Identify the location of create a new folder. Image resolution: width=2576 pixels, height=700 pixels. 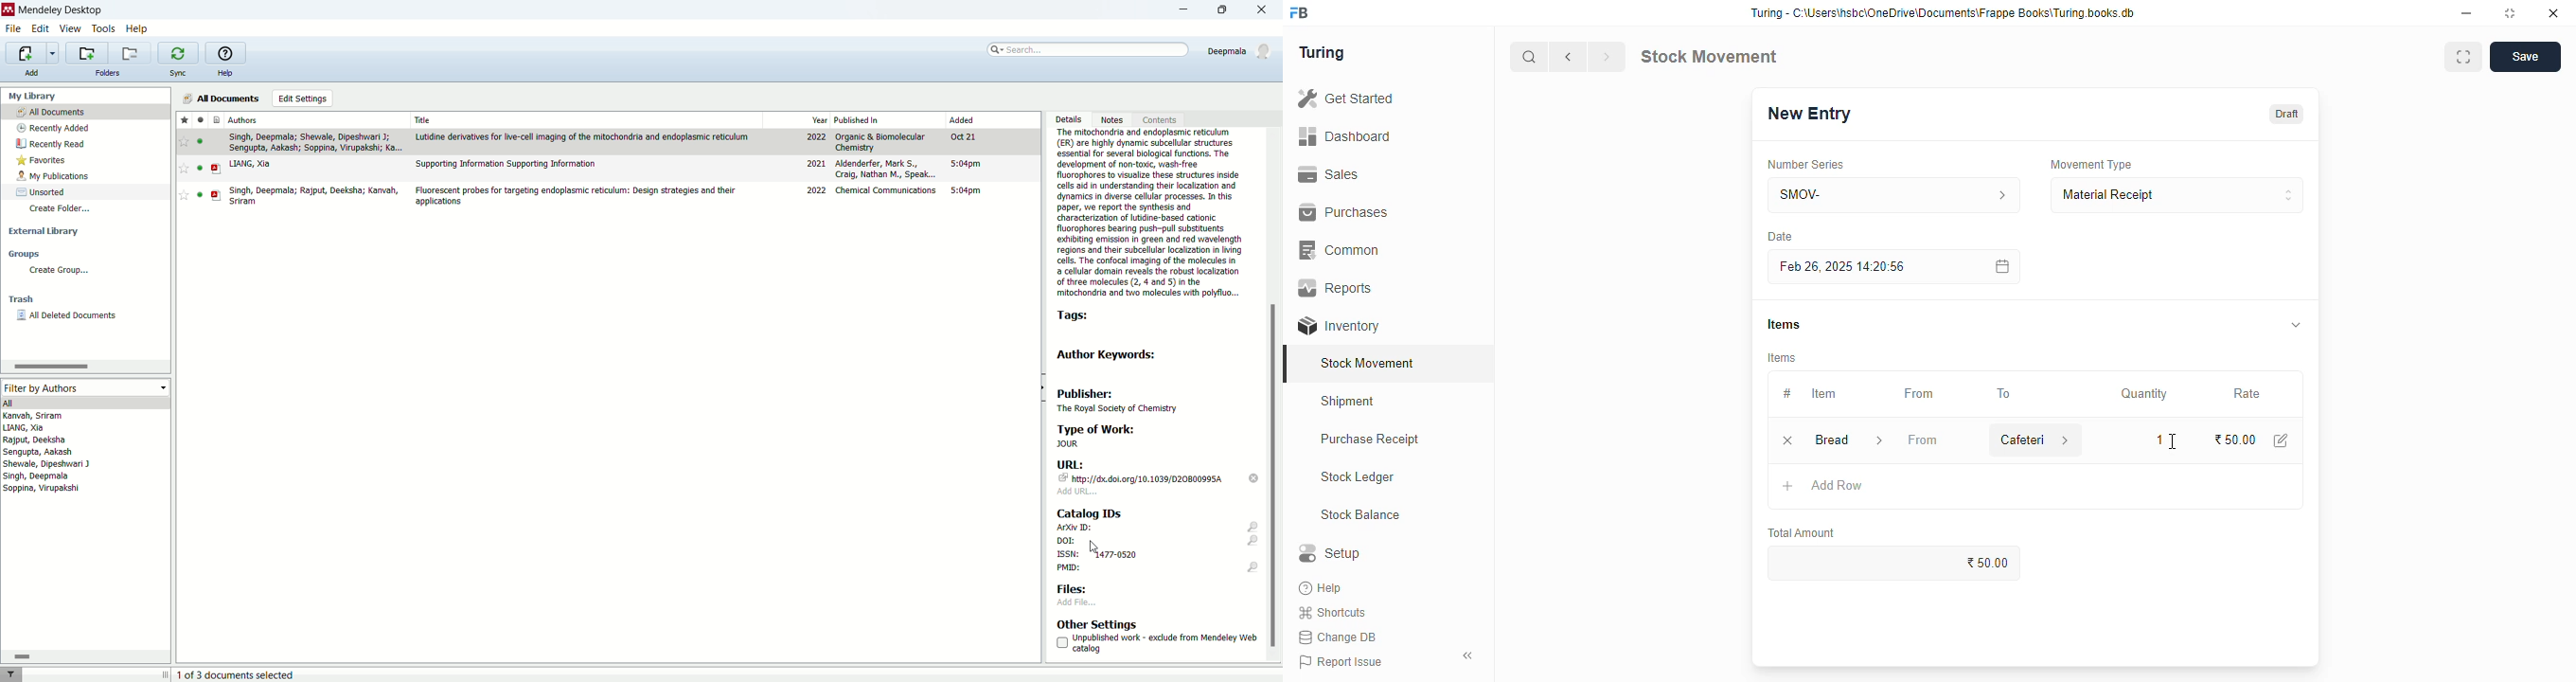
(86, 53).